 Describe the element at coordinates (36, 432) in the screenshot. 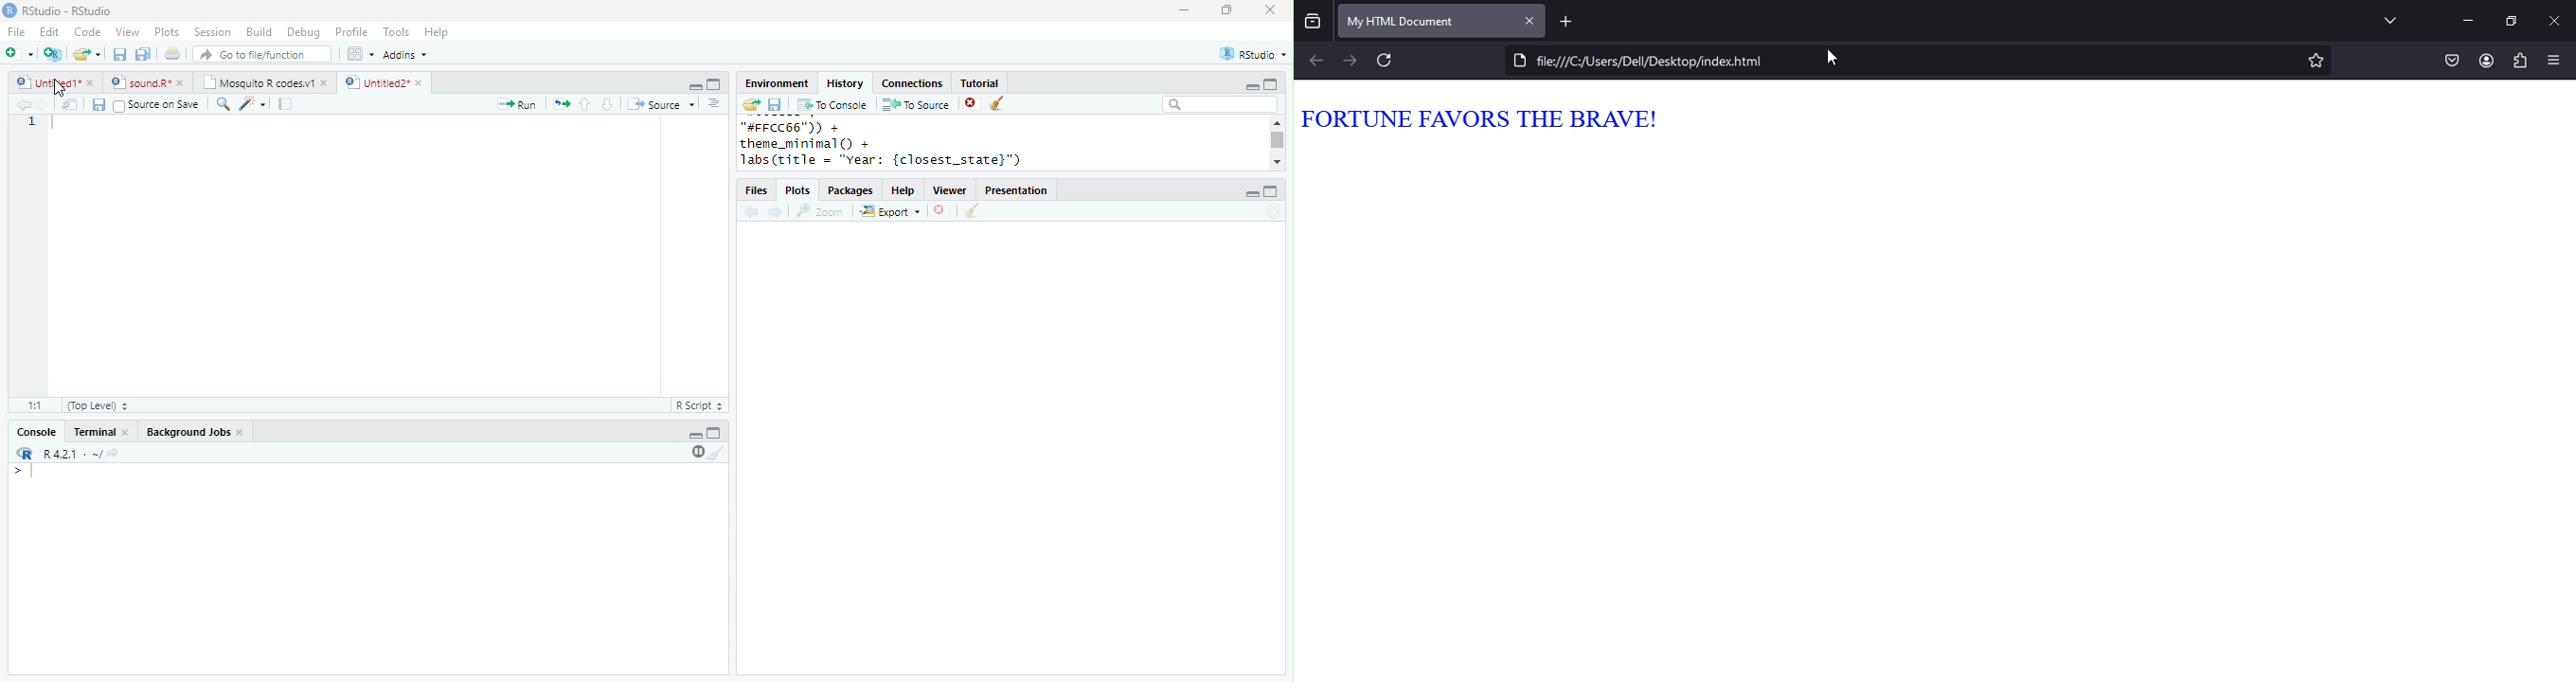

I see `Console` at that location.